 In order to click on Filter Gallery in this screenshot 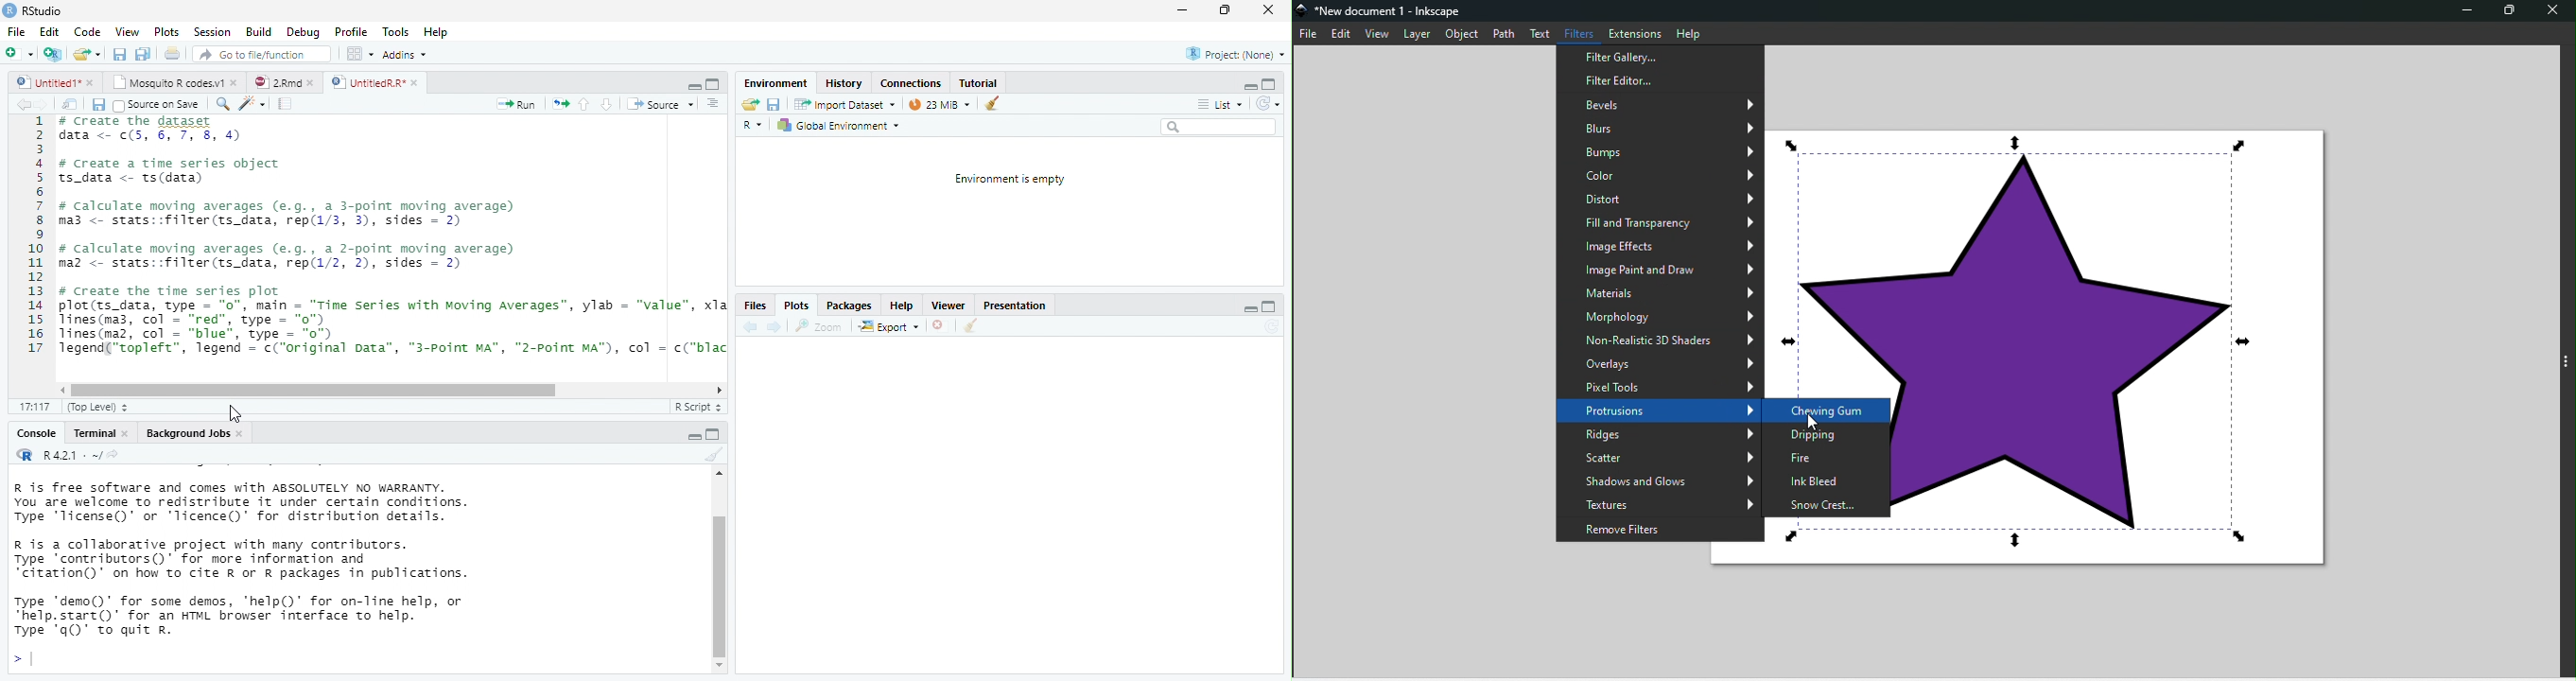, I will do `click(1661, 78)`.